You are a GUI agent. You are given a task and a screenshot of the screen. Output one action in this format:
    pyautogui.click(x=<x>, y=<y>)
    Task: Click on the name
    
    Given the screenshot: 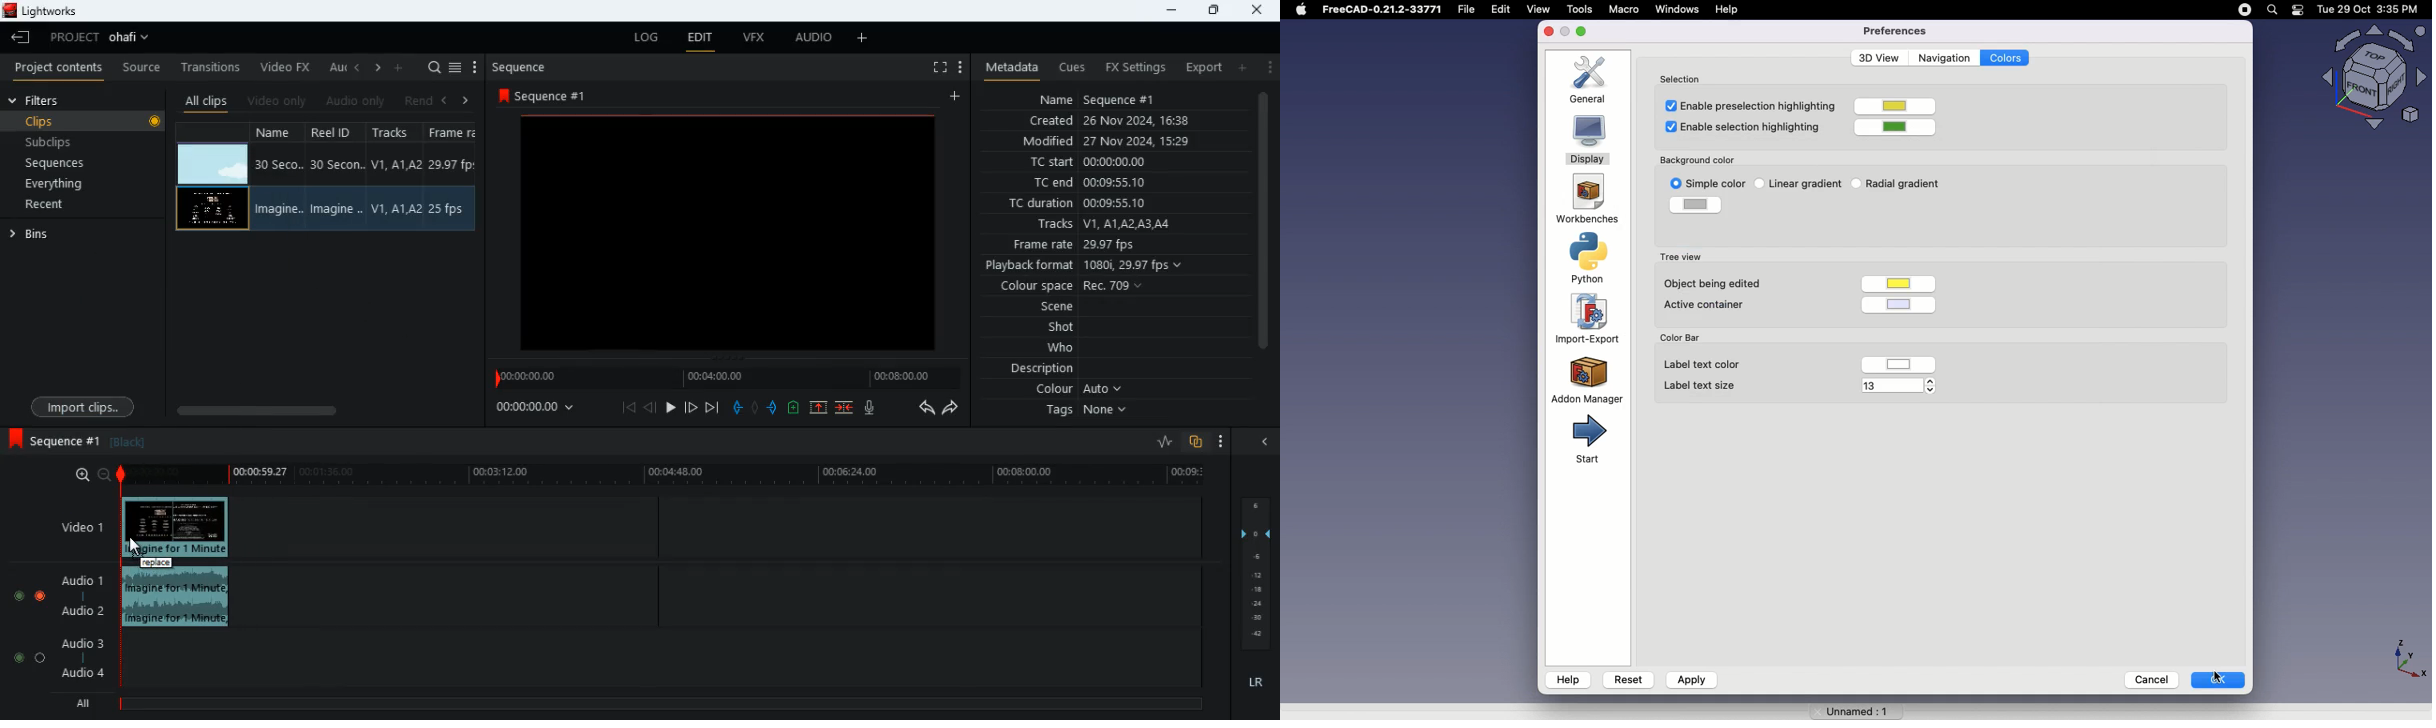 What is the action you would take?
    pyautogui.click(x=280, y=131)
    